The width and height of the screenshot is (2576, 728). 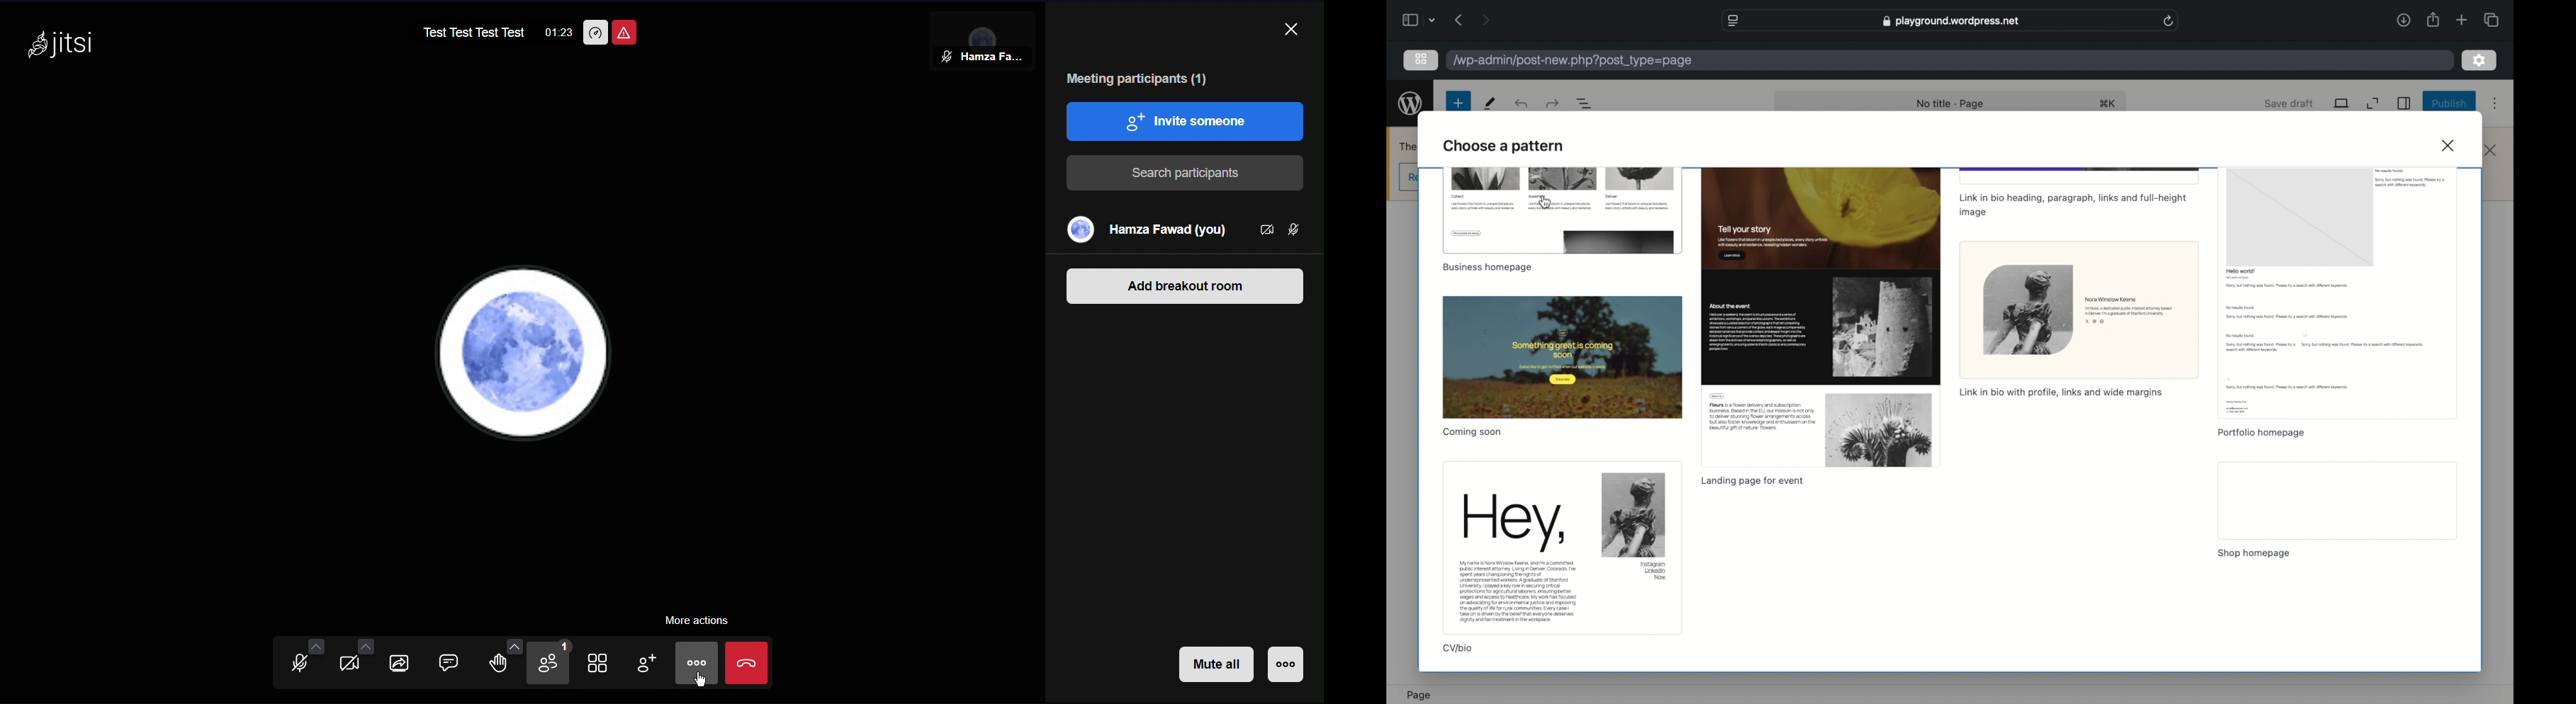 I want to click on Participants, so click(x=557, y=665).